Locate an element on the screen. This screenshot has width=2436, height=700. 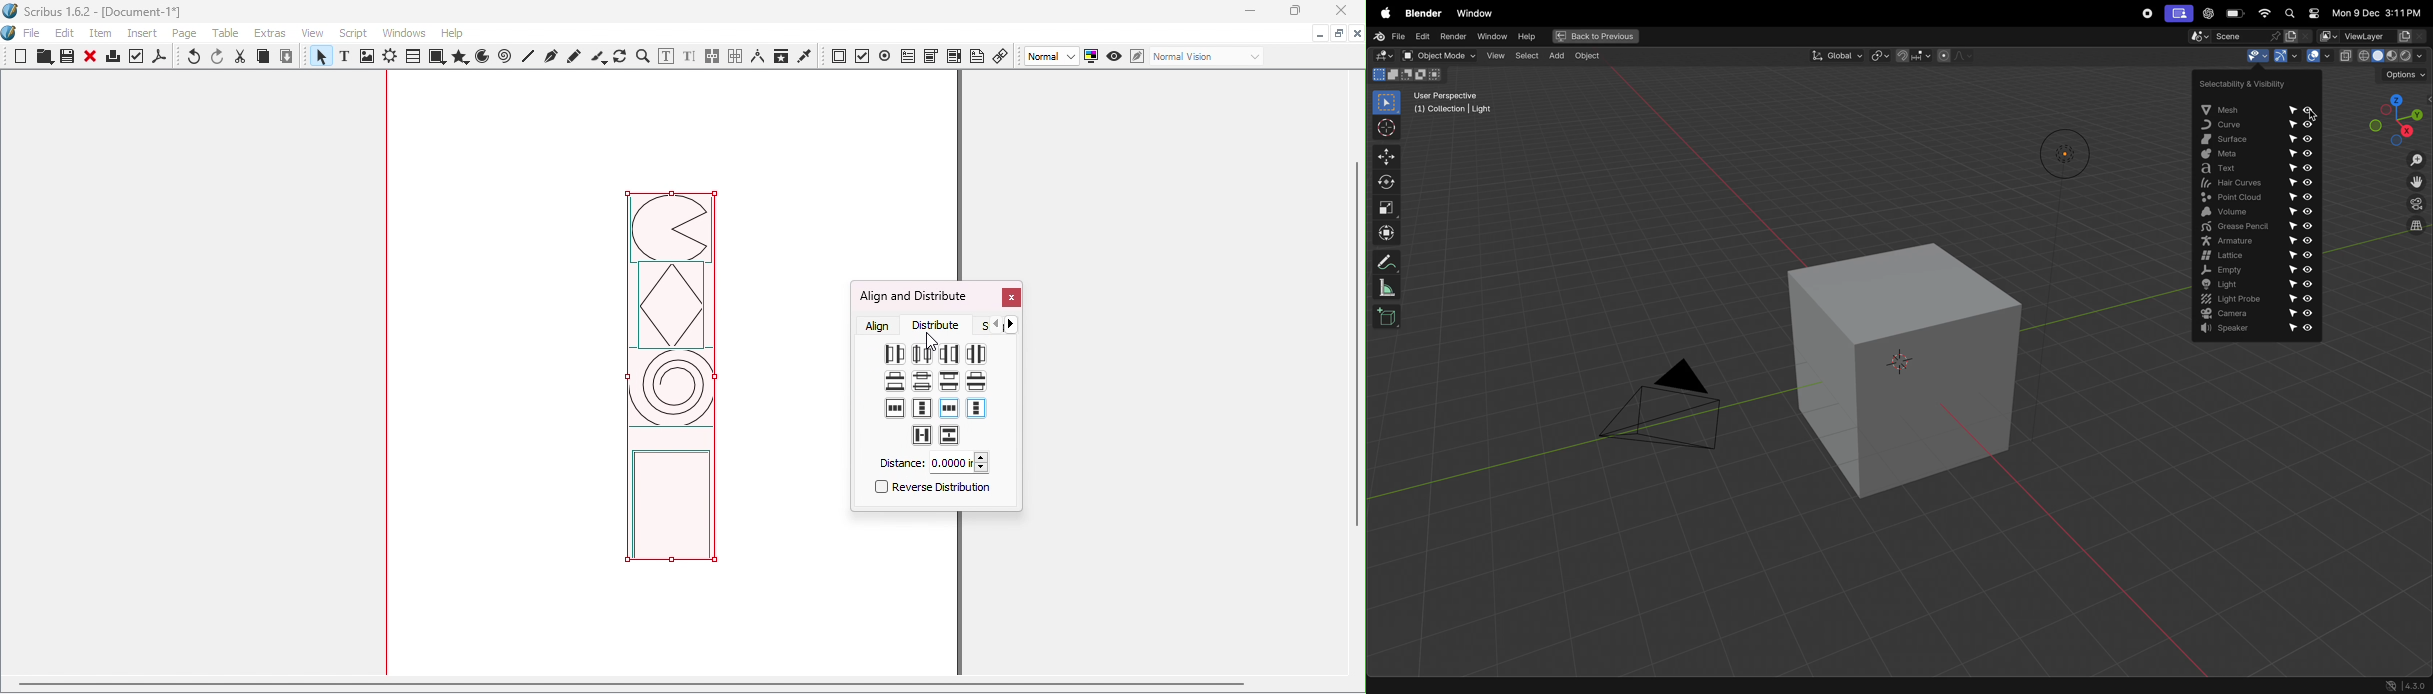
Distance is located at coordinates (932, 463).